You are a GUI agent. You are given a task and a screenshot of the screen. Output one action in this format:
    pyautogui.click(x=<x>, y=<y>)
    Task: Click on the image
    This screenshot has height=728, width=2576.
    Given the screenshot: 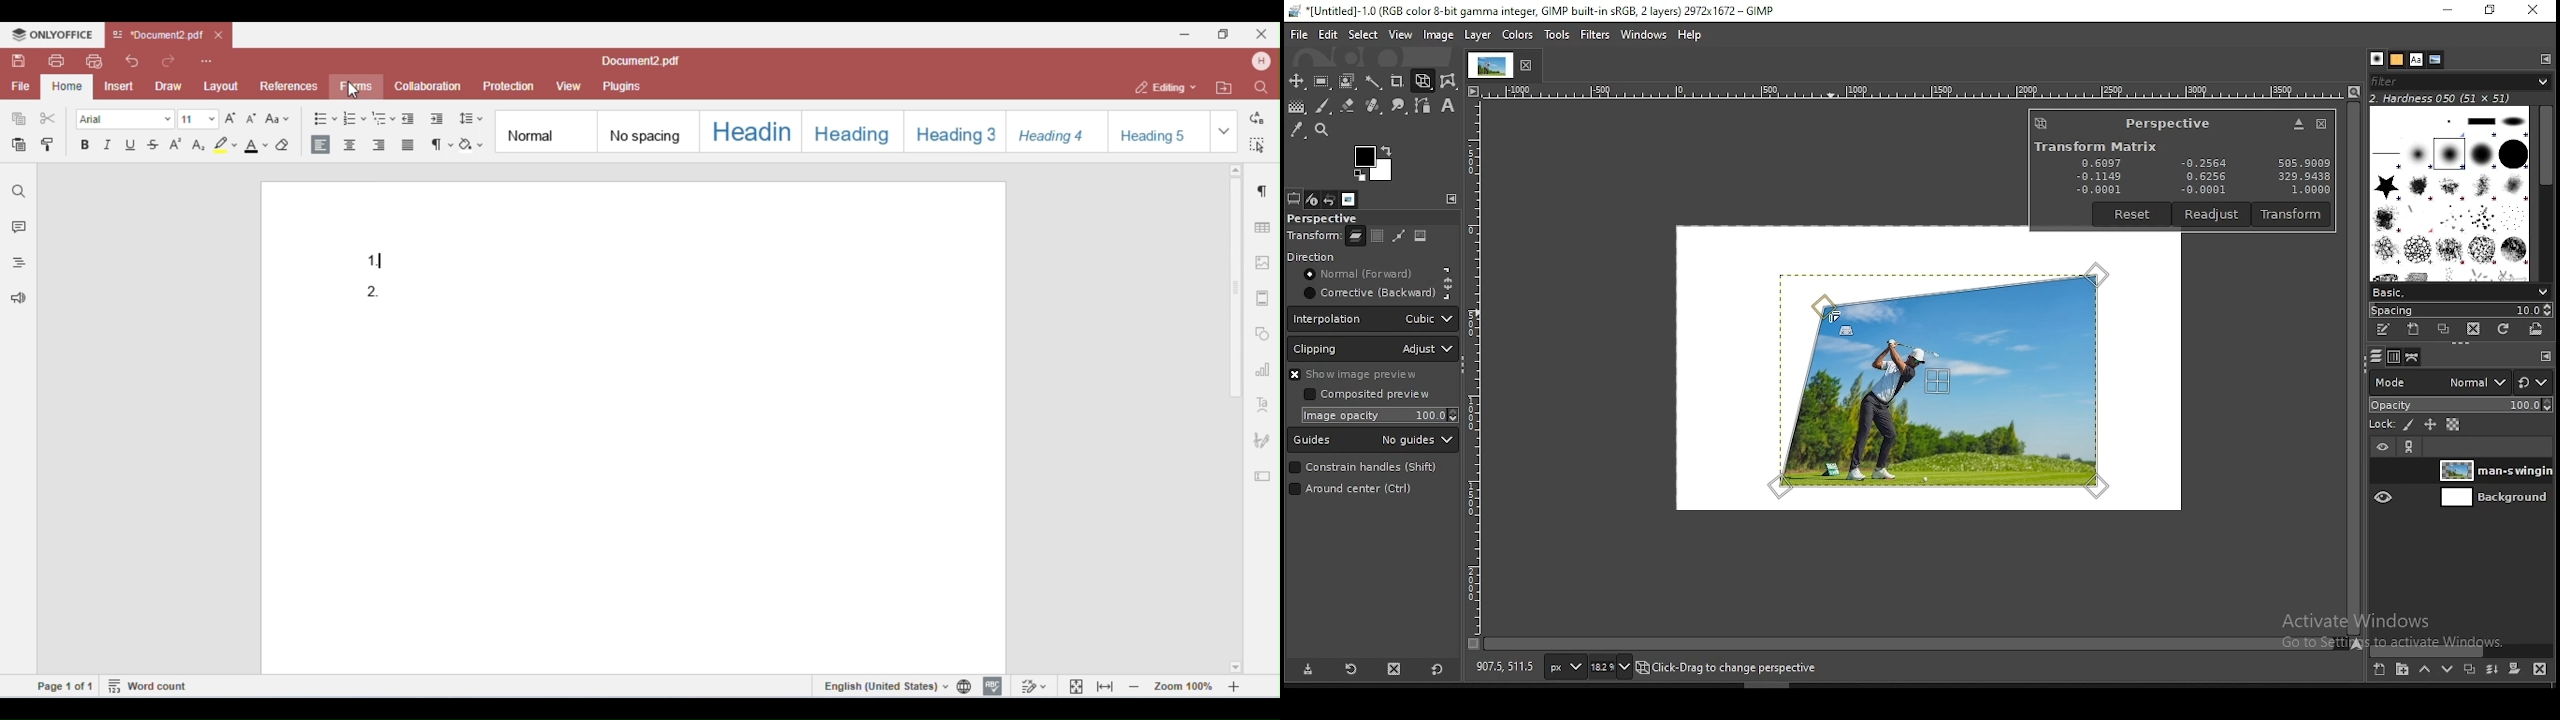 What is the action you would take?
    pyautogui.click(x=1422, y=238)
    